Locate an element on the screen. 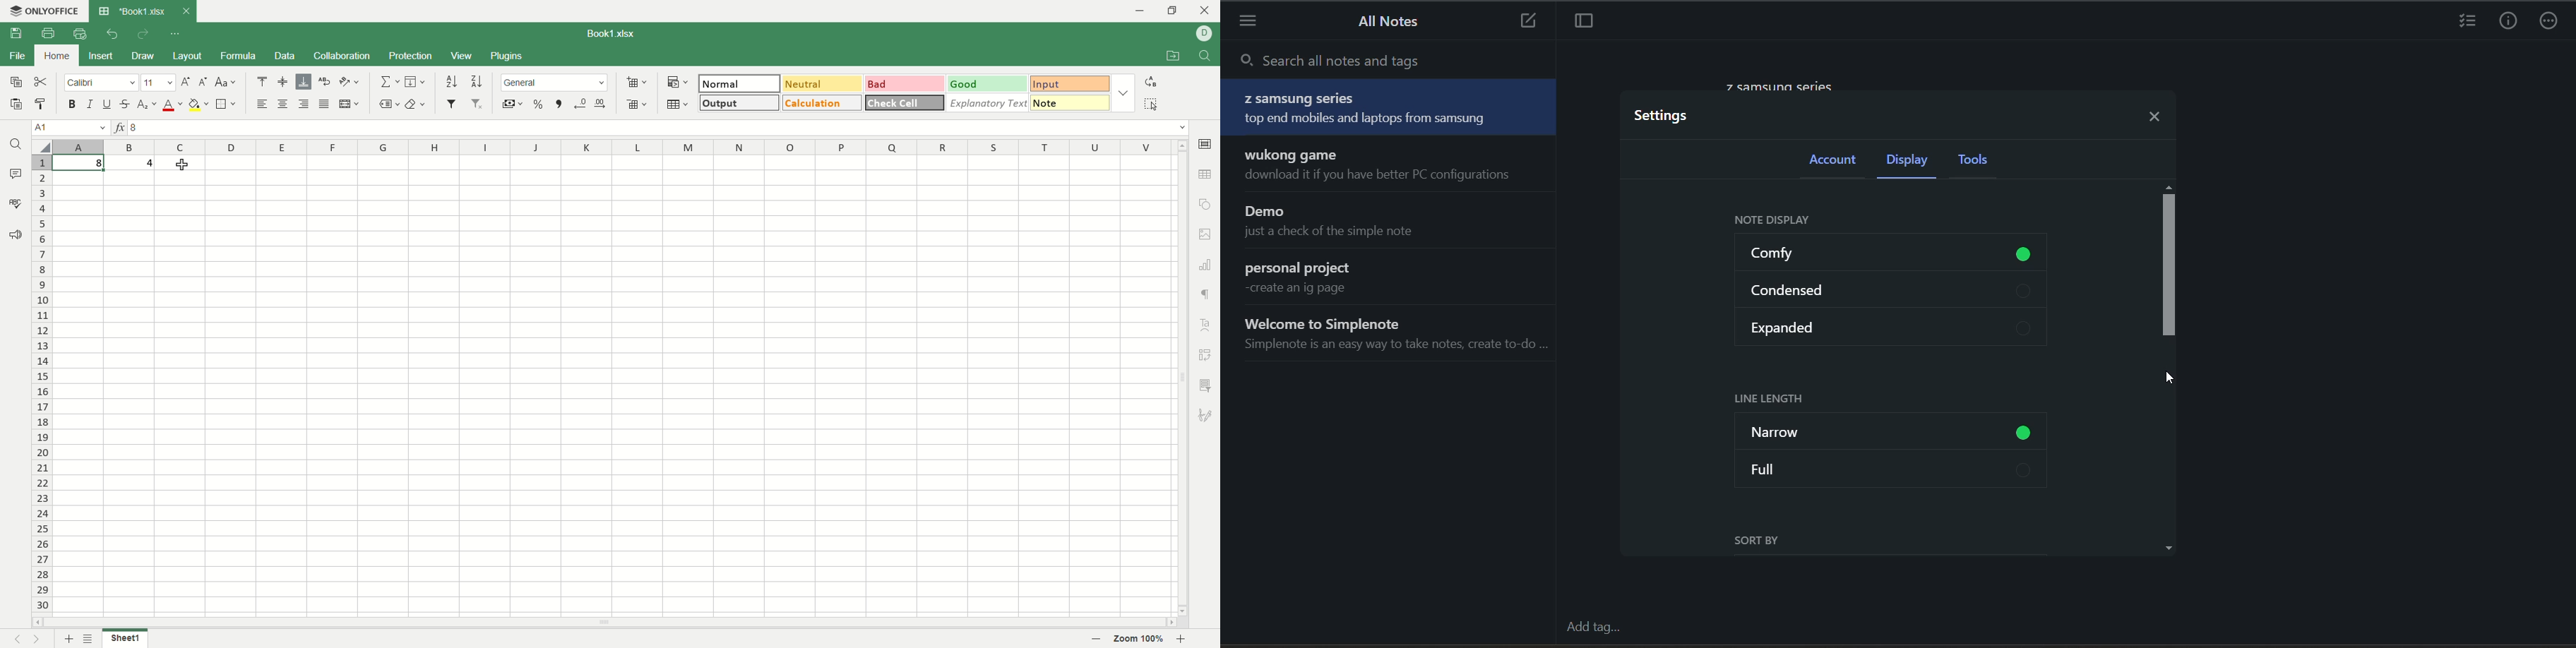 The height and width of the screenshot is (672, 2576). toggle focus mode is located at coordinates (1581, 23).